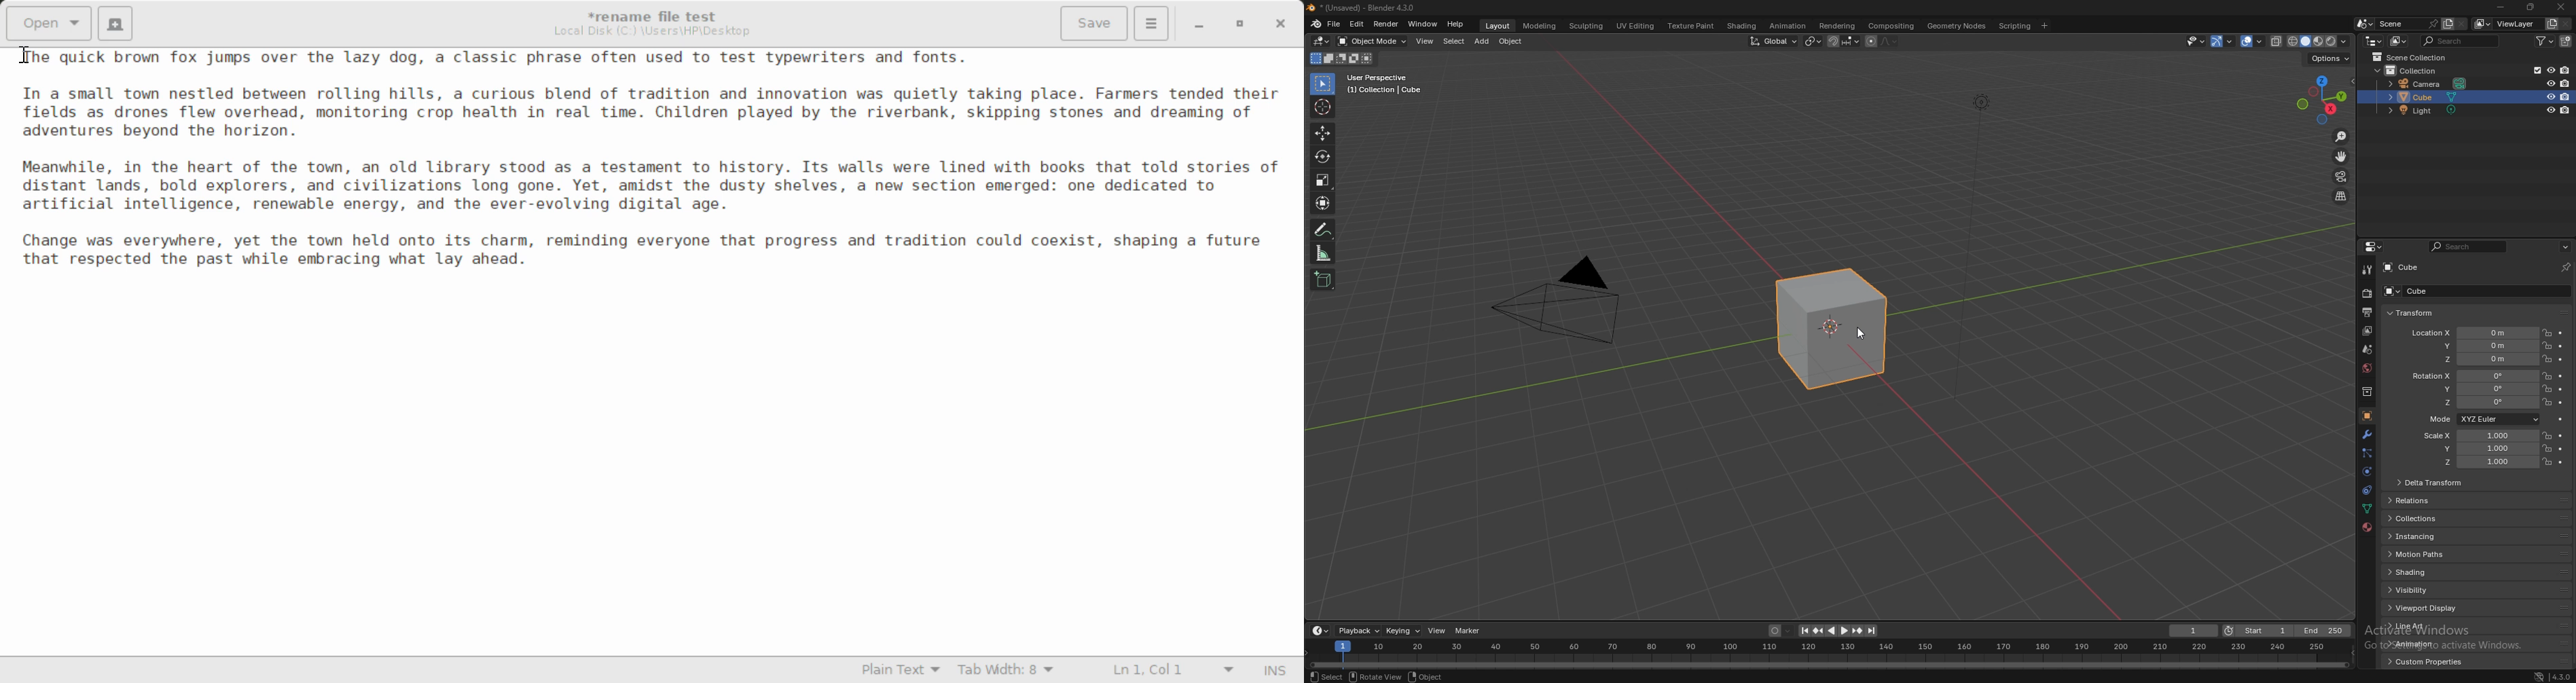 The height and width of the screenshot is (700, 2576). Describe the element at coordinates (1804, 631) in the screenshot. I see `jump to endpoint` at that location.